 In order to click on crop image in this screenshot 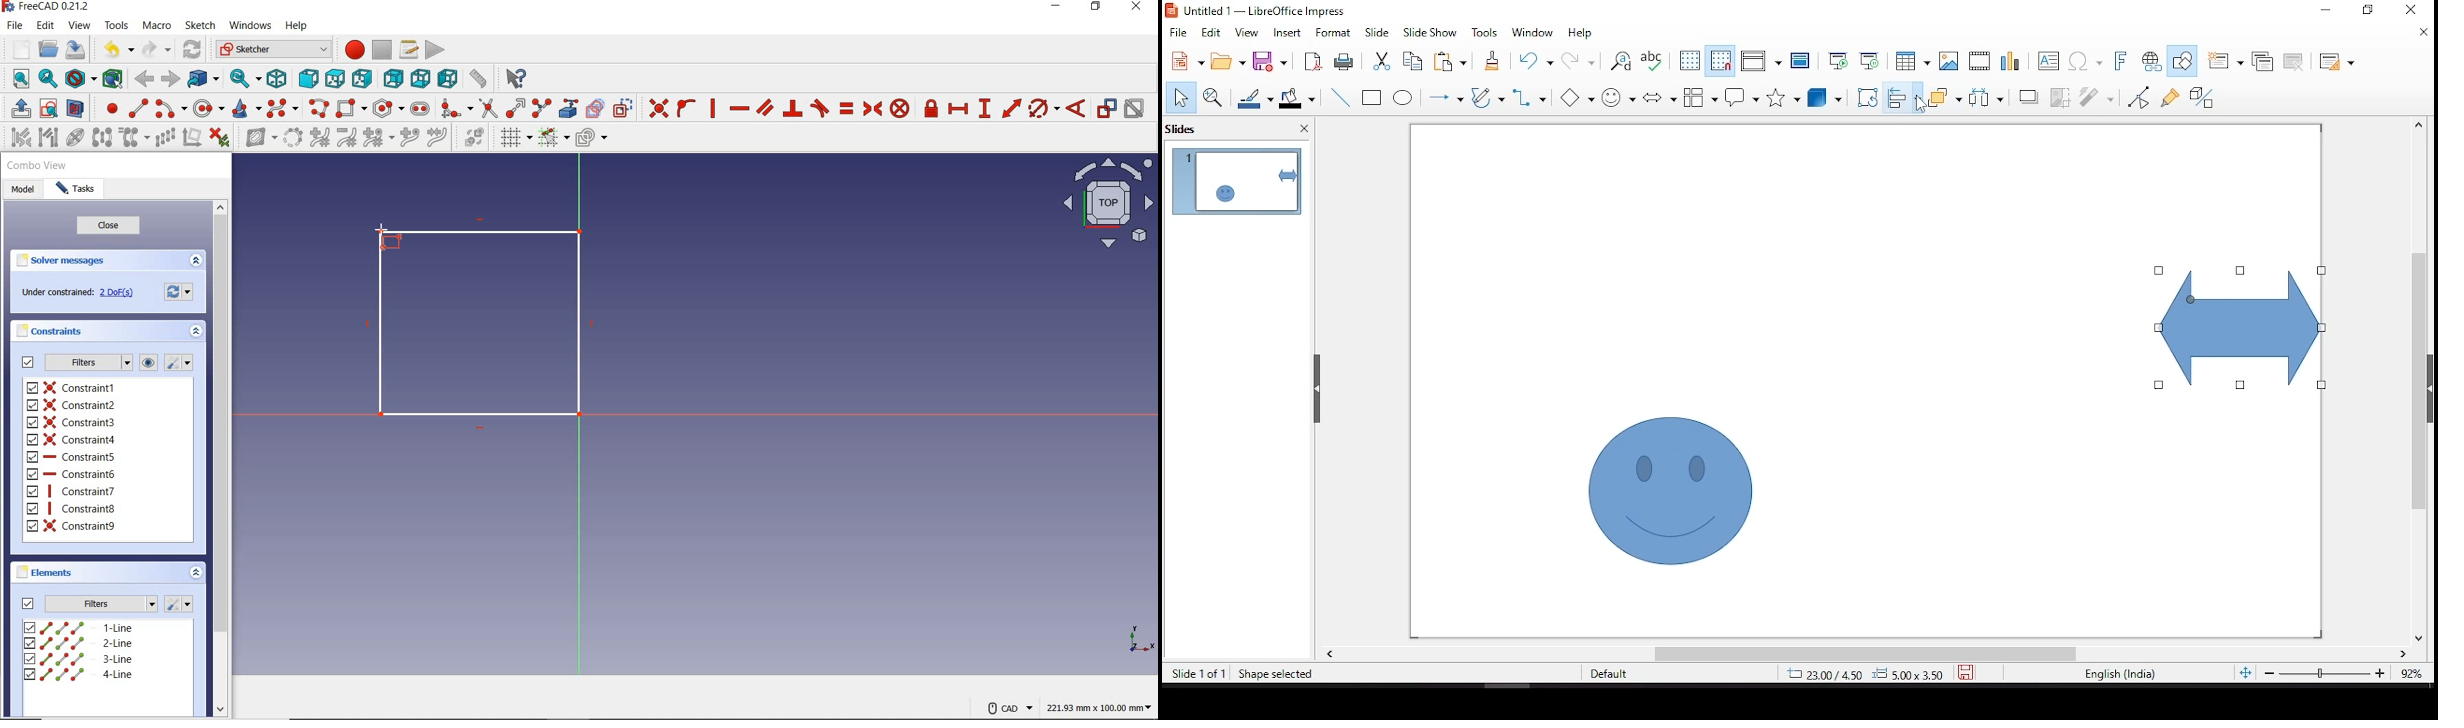, I will do `click(2061, 95)`.